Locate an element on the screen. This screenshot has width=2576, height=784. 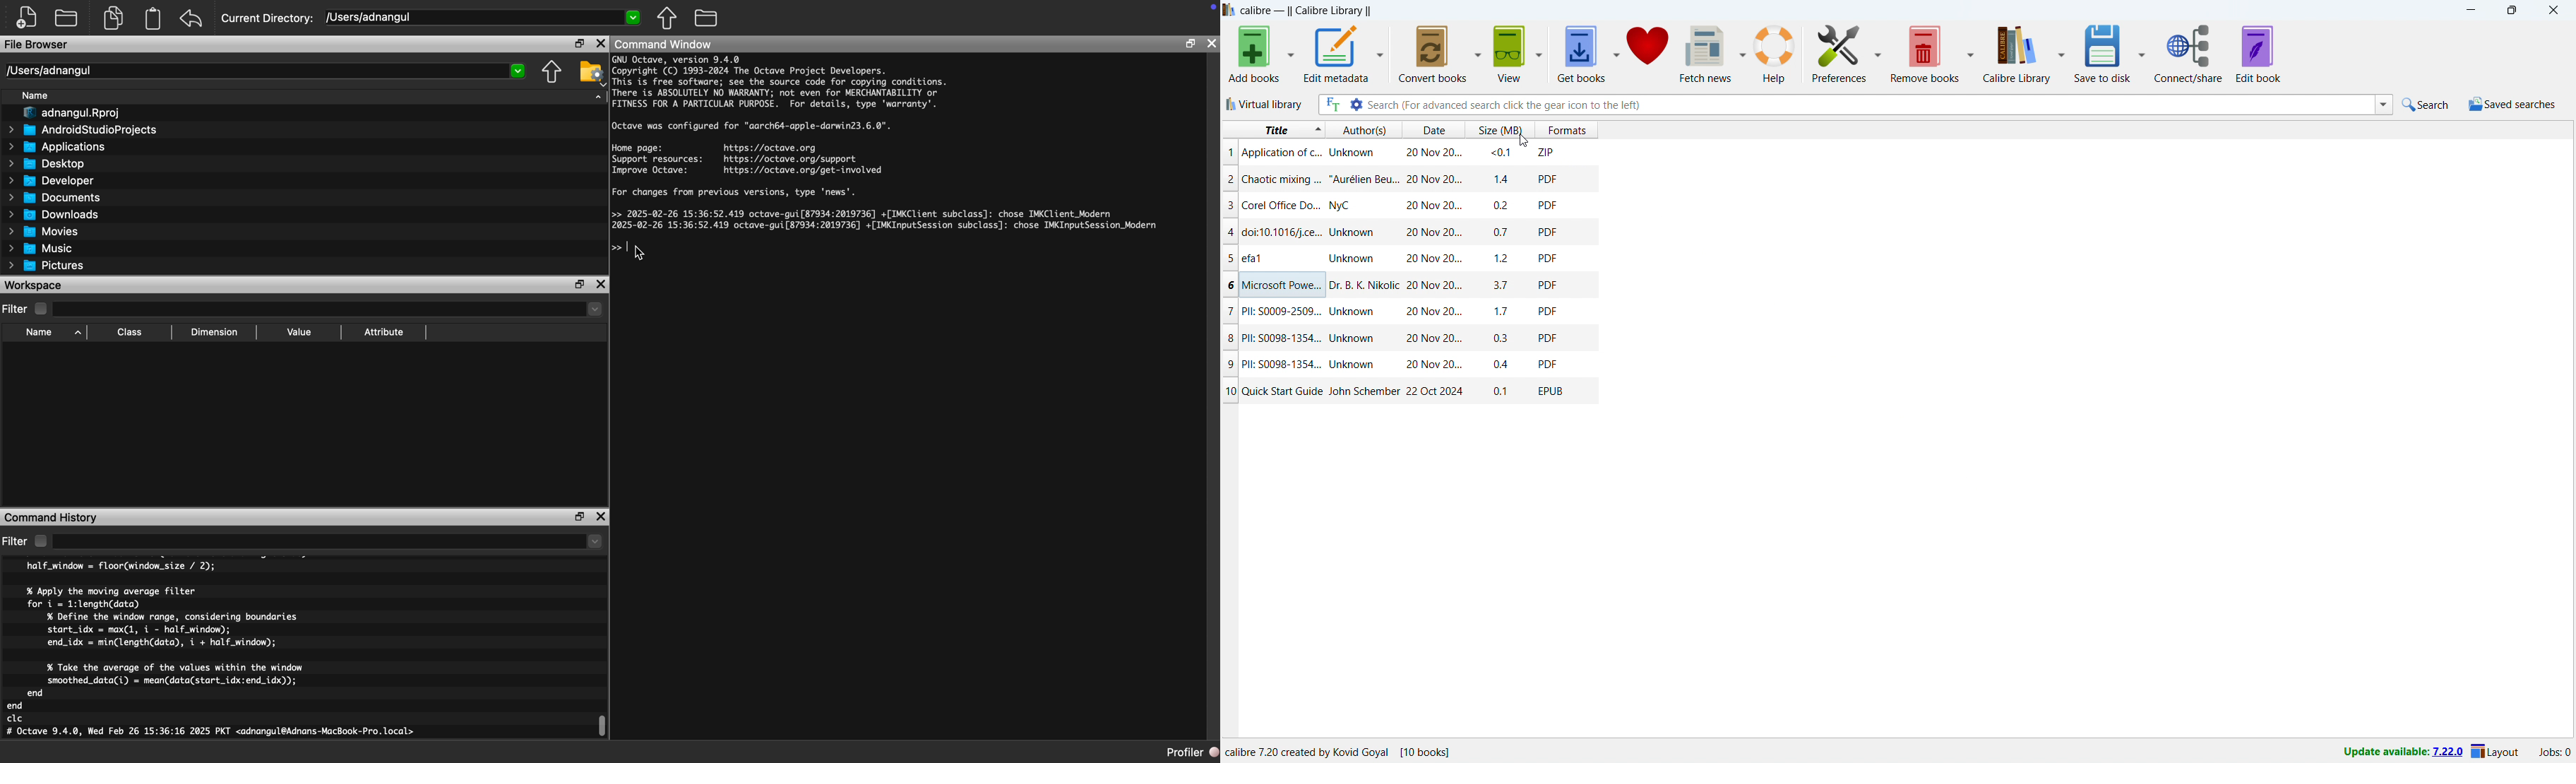
view options is located at coordinates (1539, 53).